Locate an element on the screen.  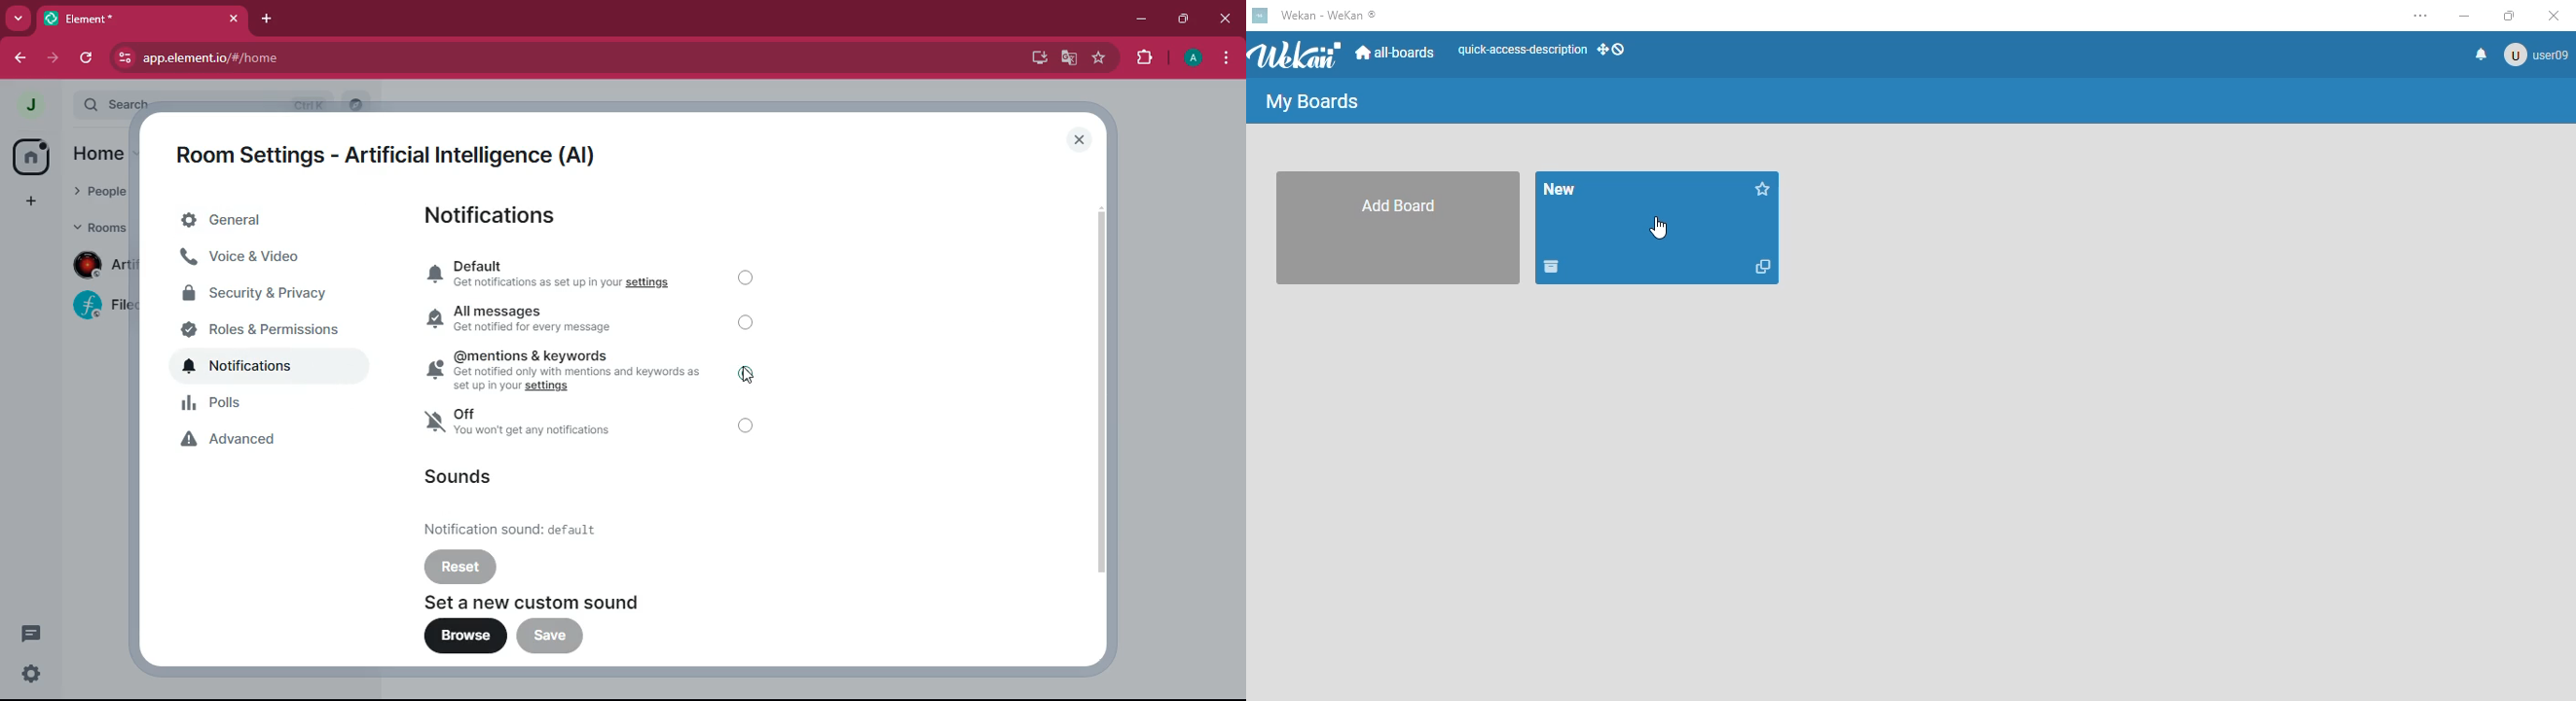
New is located at coordinates (1561, 189).